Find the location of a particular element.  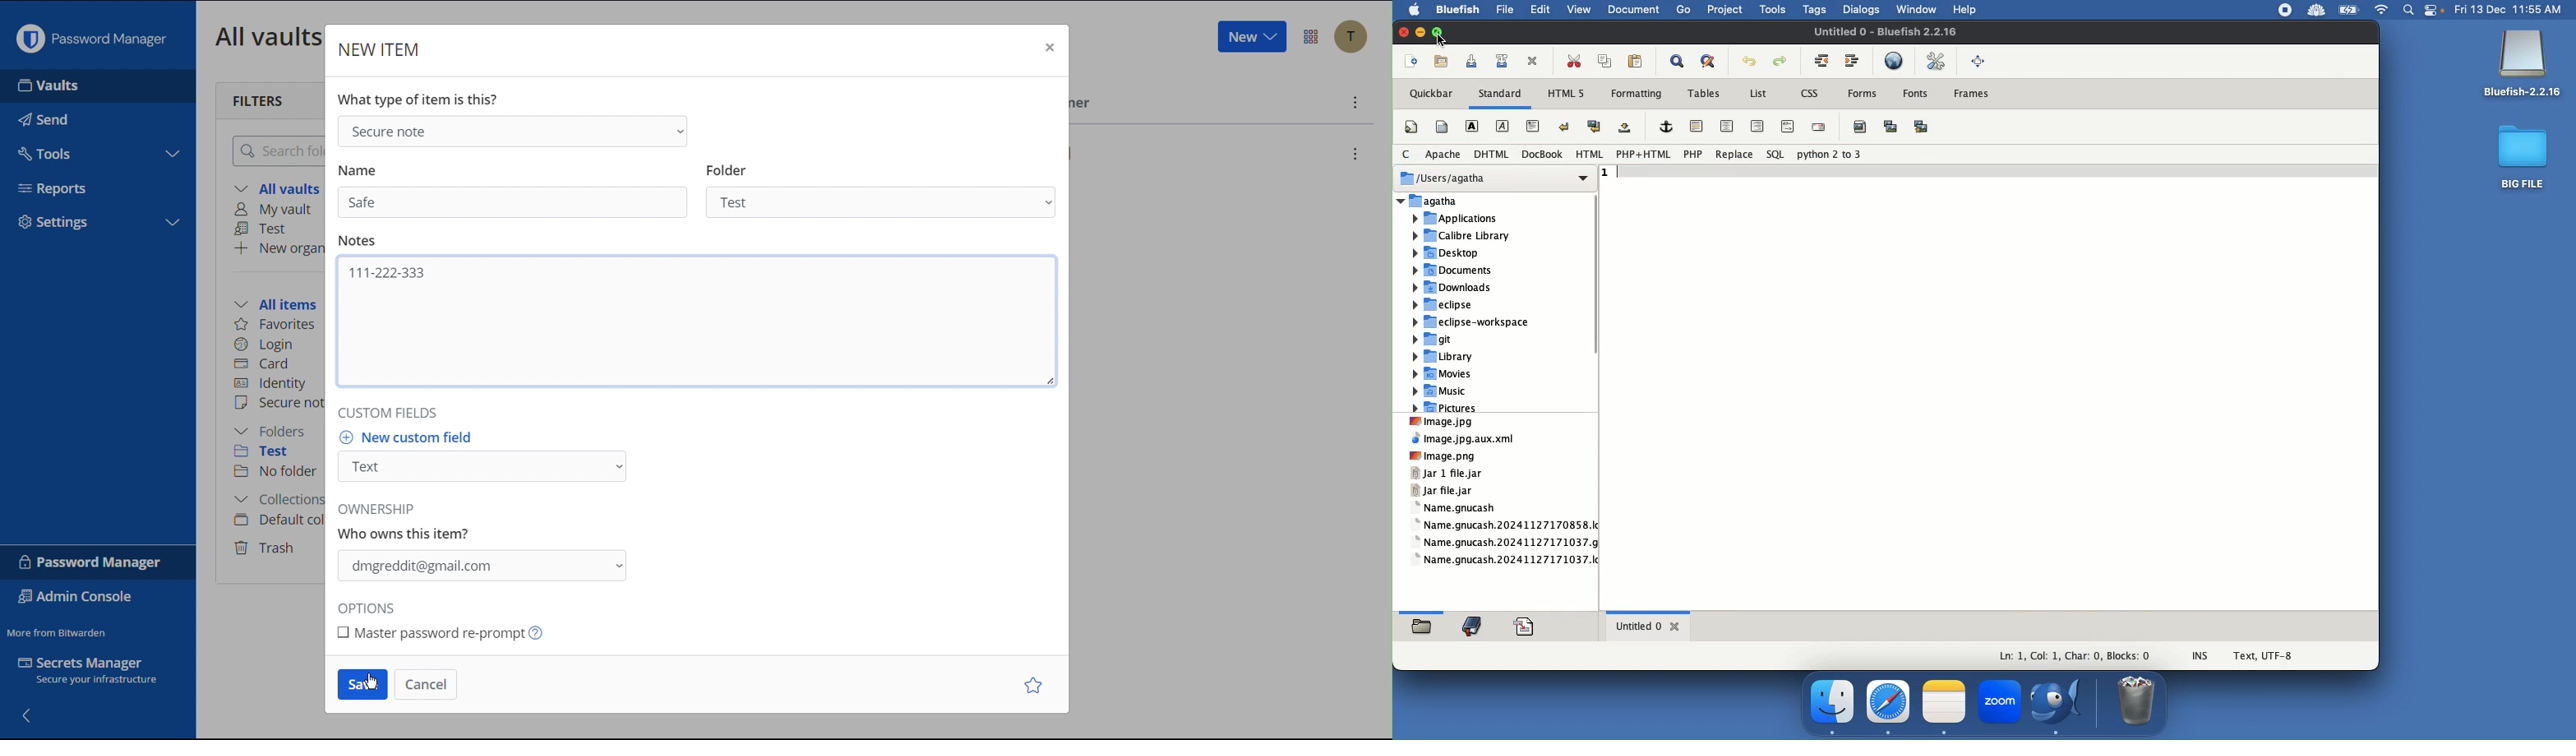

Ownership is located at coordinates (488, 547).